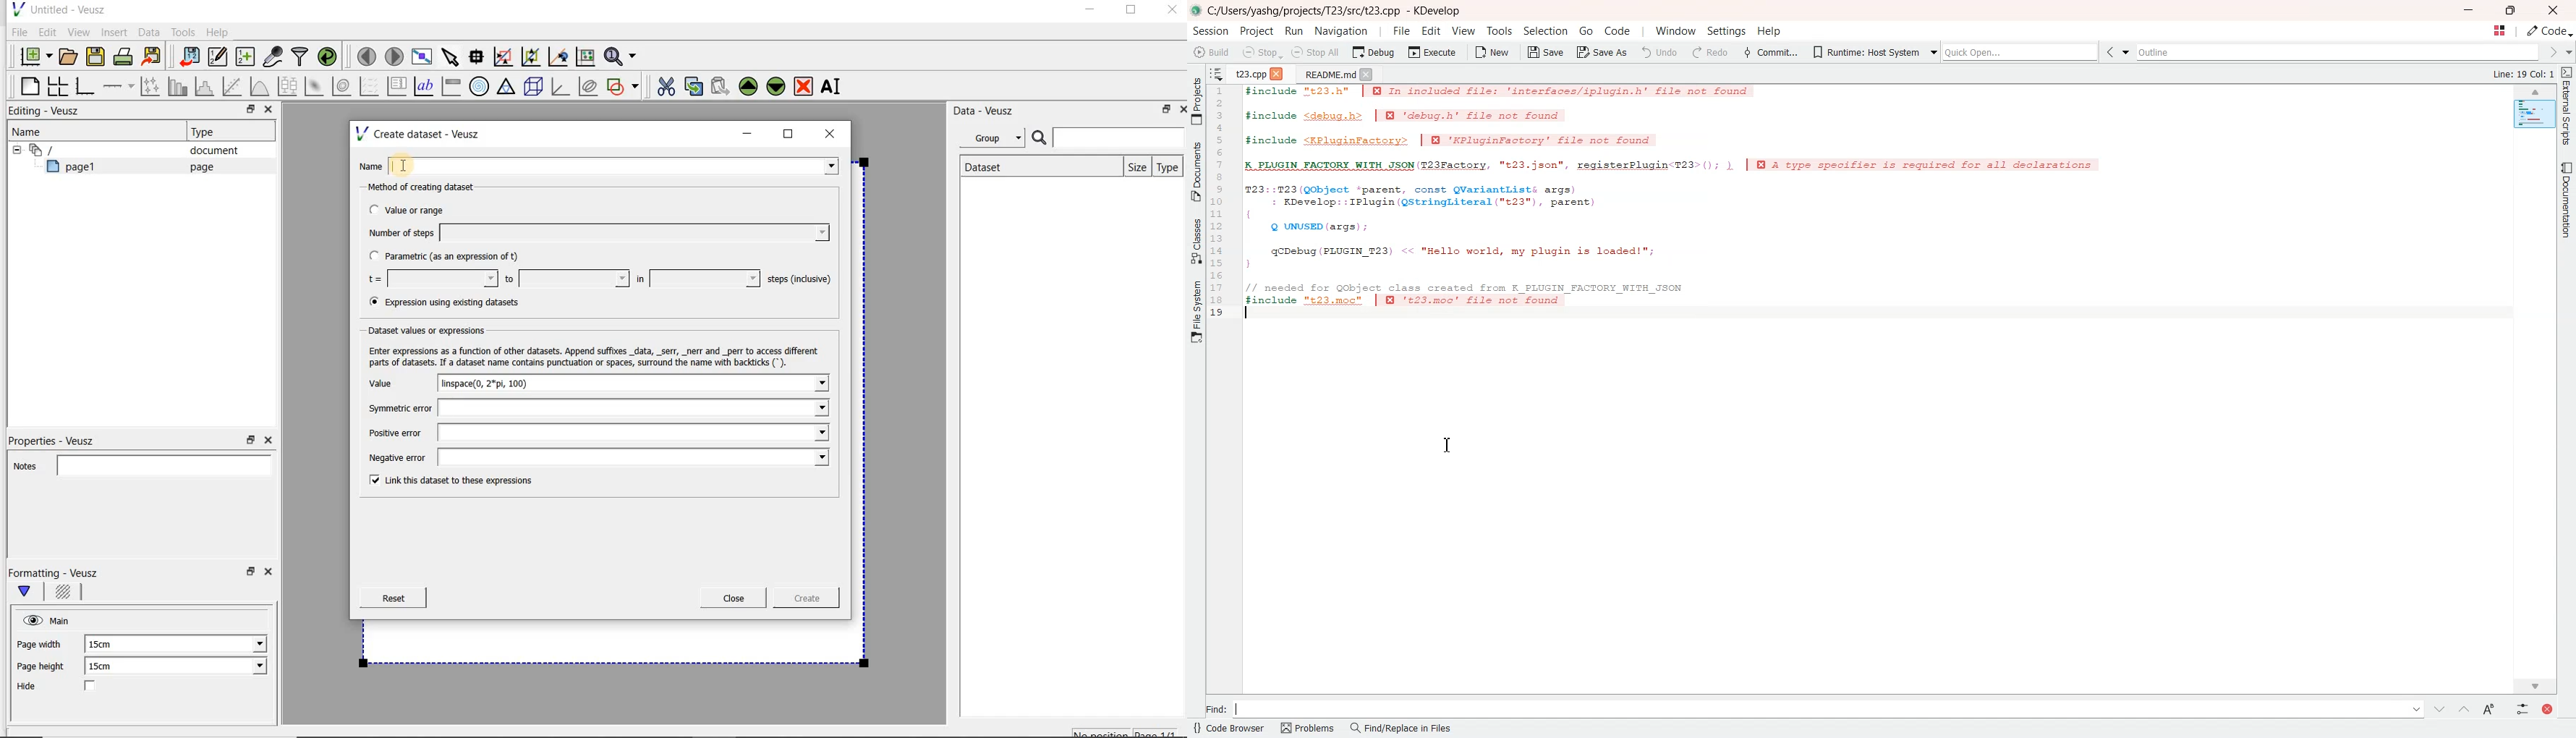 The width and height of the screenshot is (2576, 756). Describe the element at coordinates (219, 32) in the screenshot. I see `Help` at that location.